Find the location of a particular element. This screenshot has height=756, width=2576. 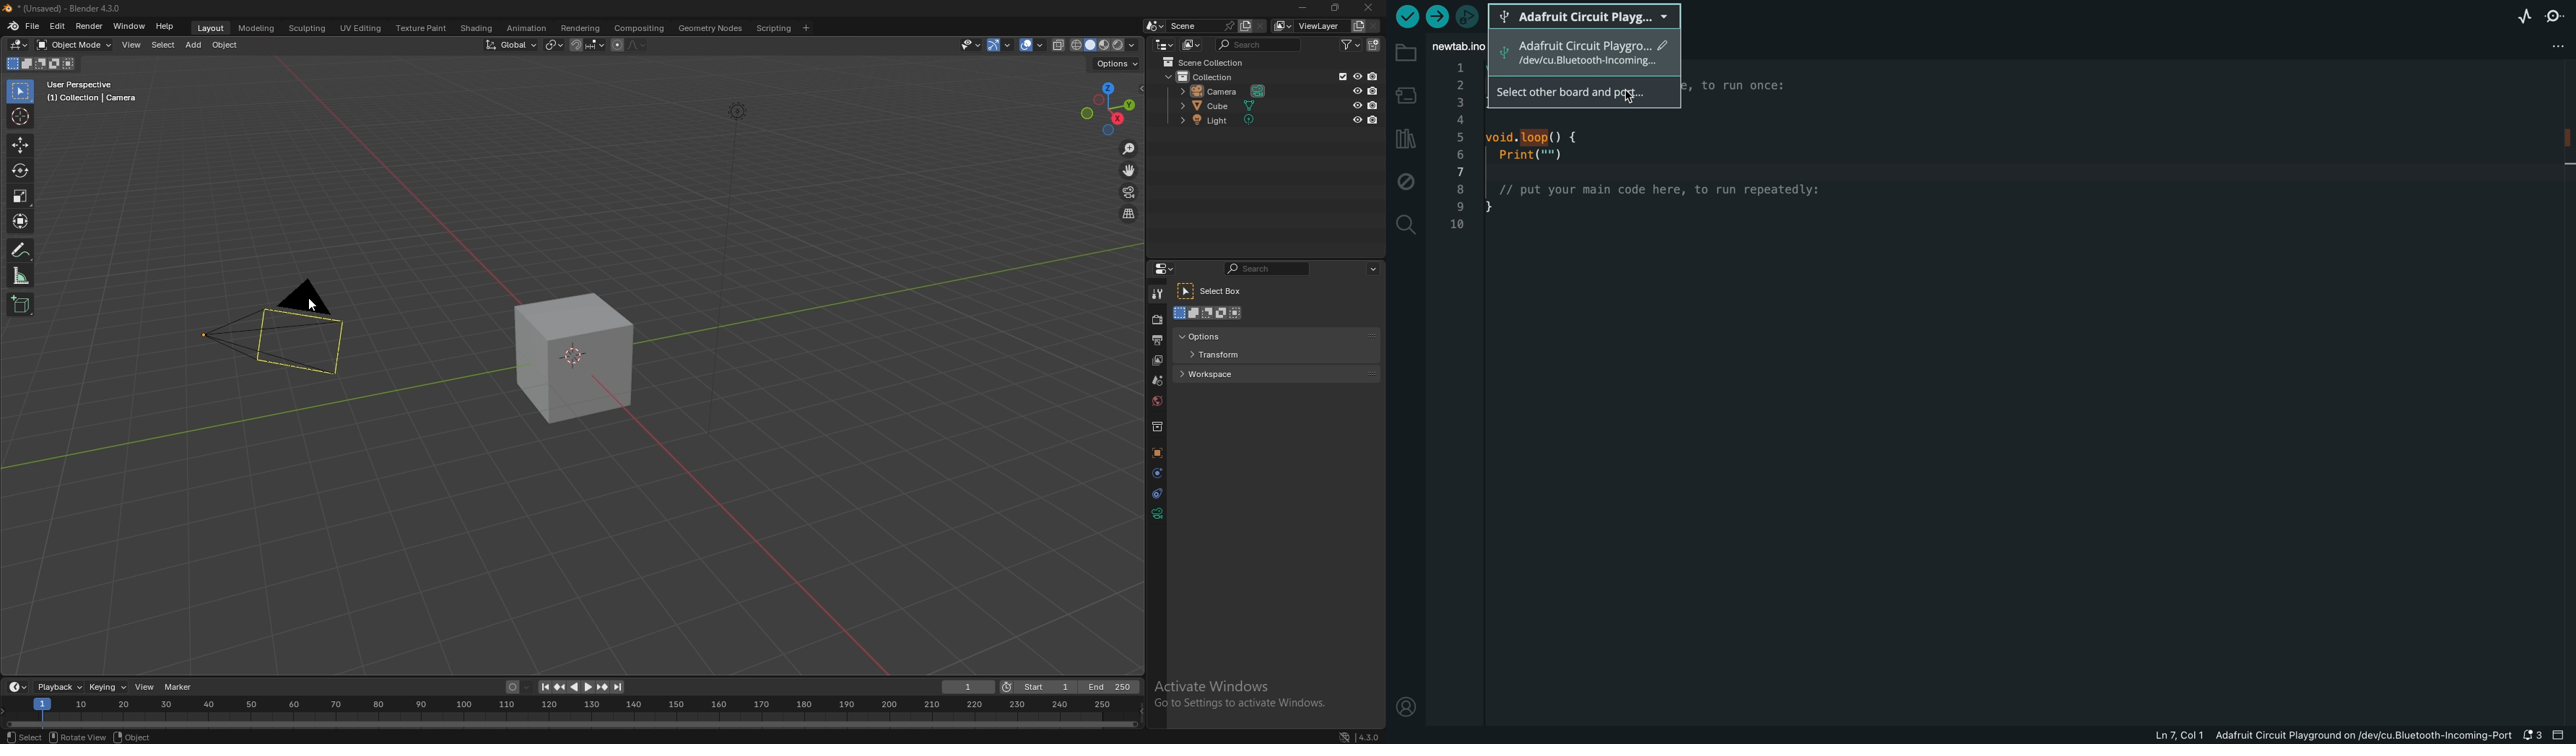

hide in viewport is located at coordinates (1355, 92).